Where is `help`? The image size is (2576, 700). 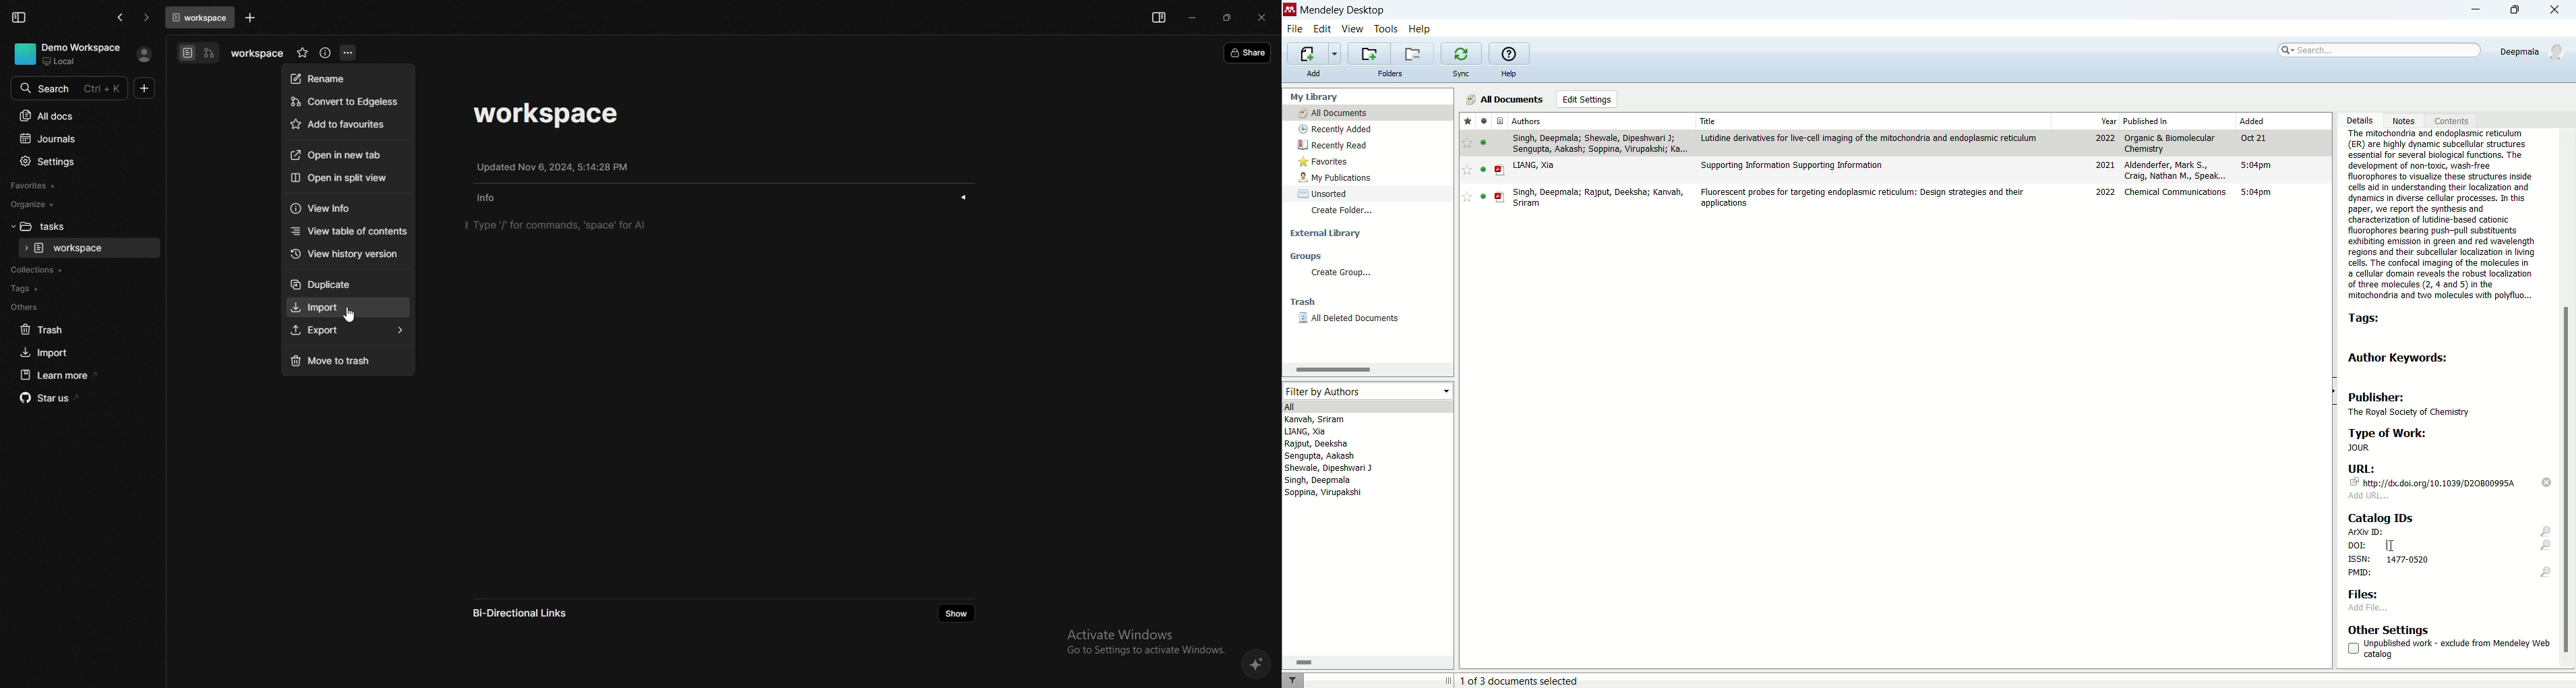
help is located at coordinates (1508, 74).